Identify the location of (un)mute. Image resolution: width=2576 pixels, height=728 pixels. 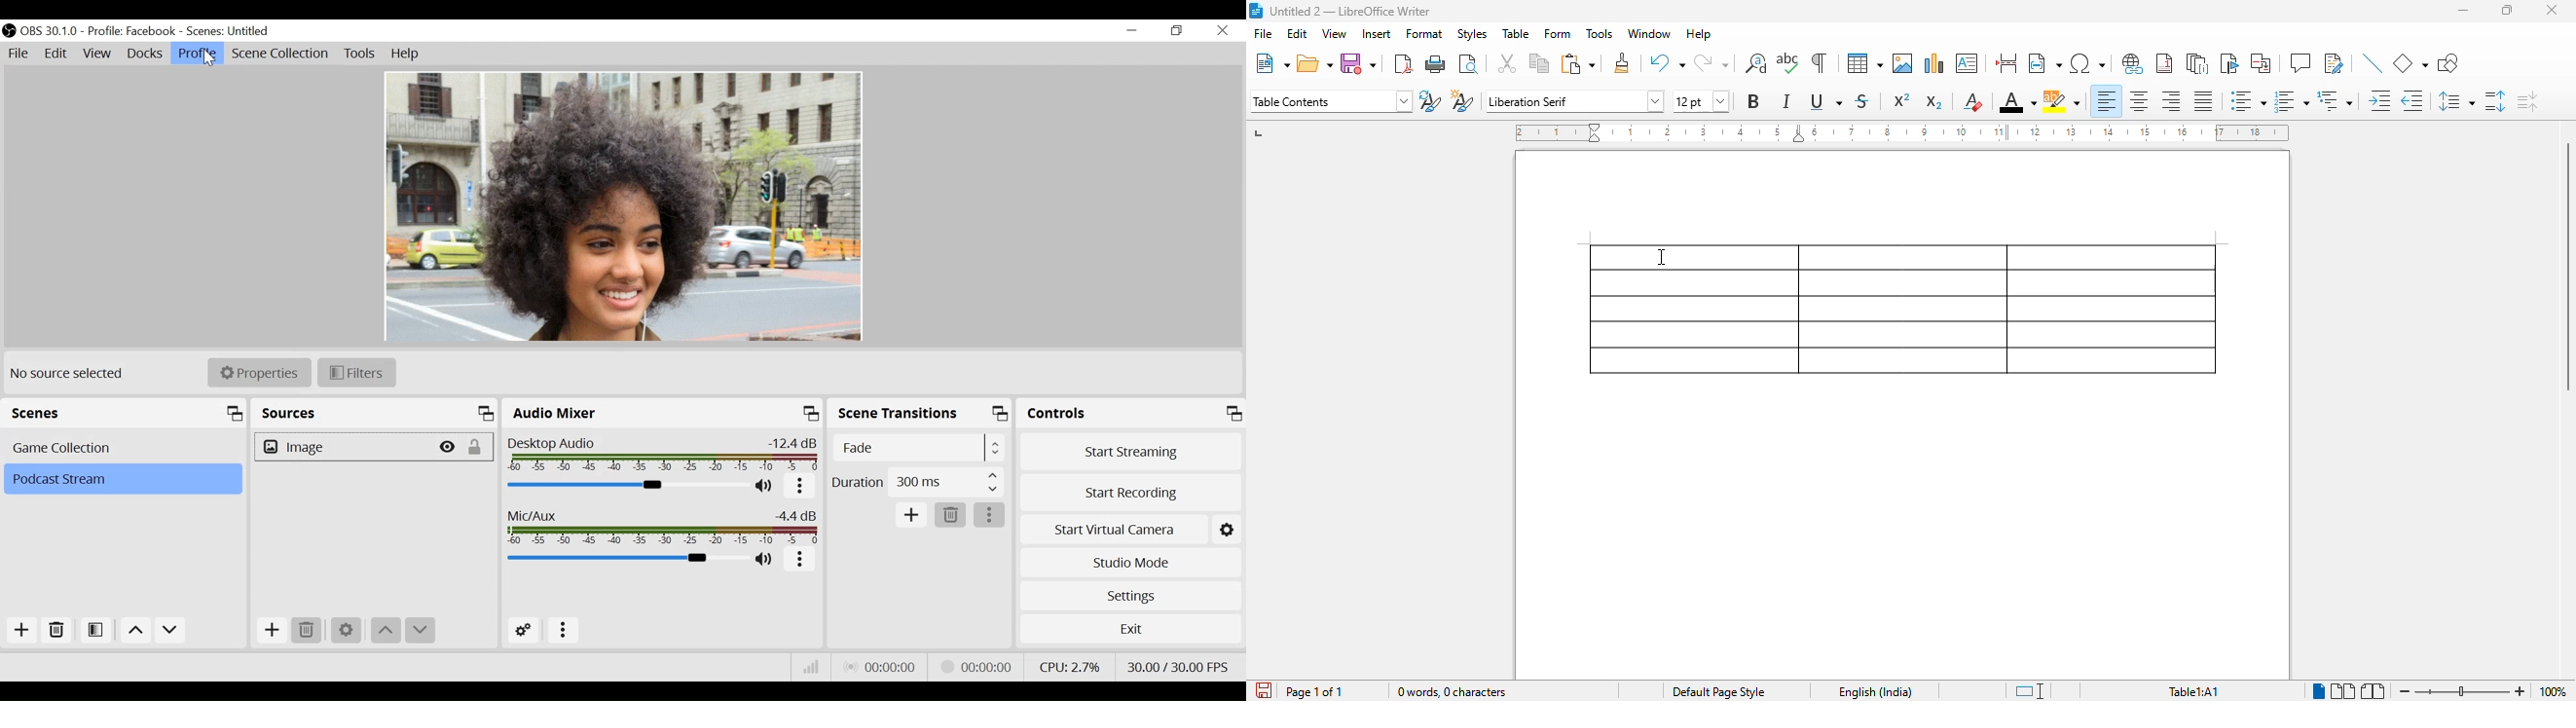
(766, 560).